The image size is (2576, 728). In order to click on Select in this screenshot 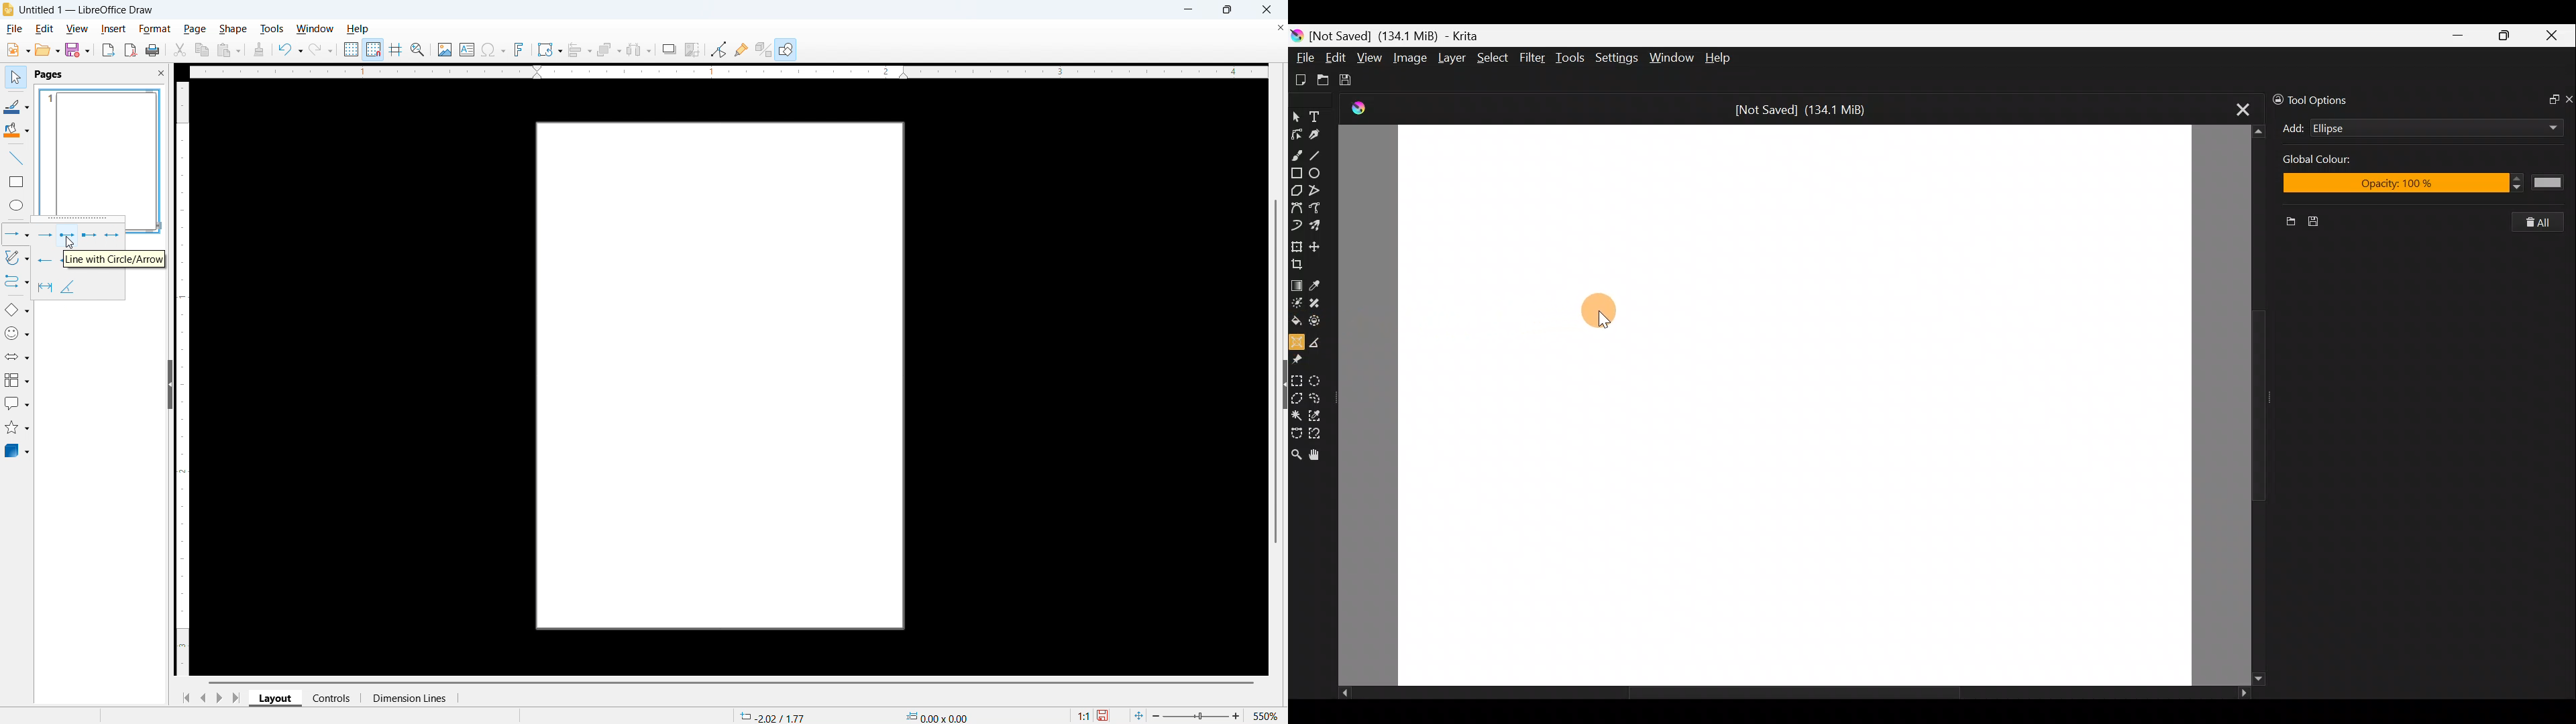, I will do `click(1493, 61)`.